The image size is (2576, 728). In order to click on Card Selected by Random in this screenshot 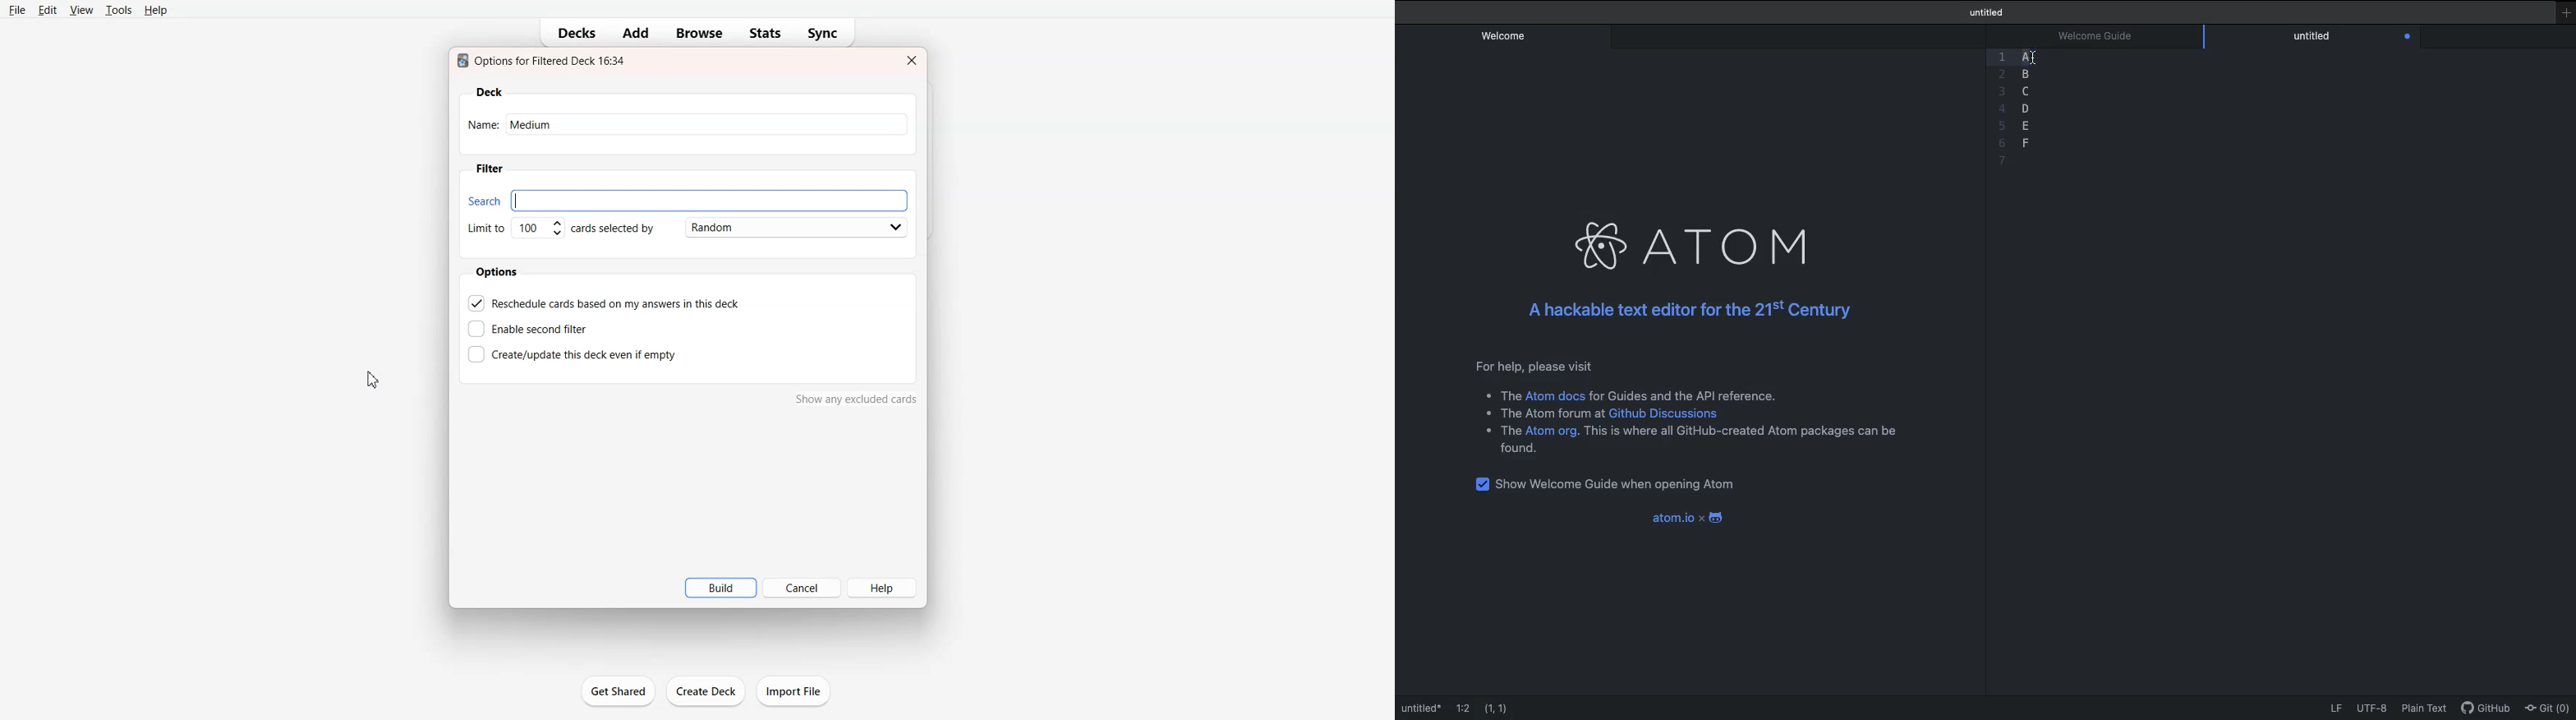, I will do `click(744, 227)`.